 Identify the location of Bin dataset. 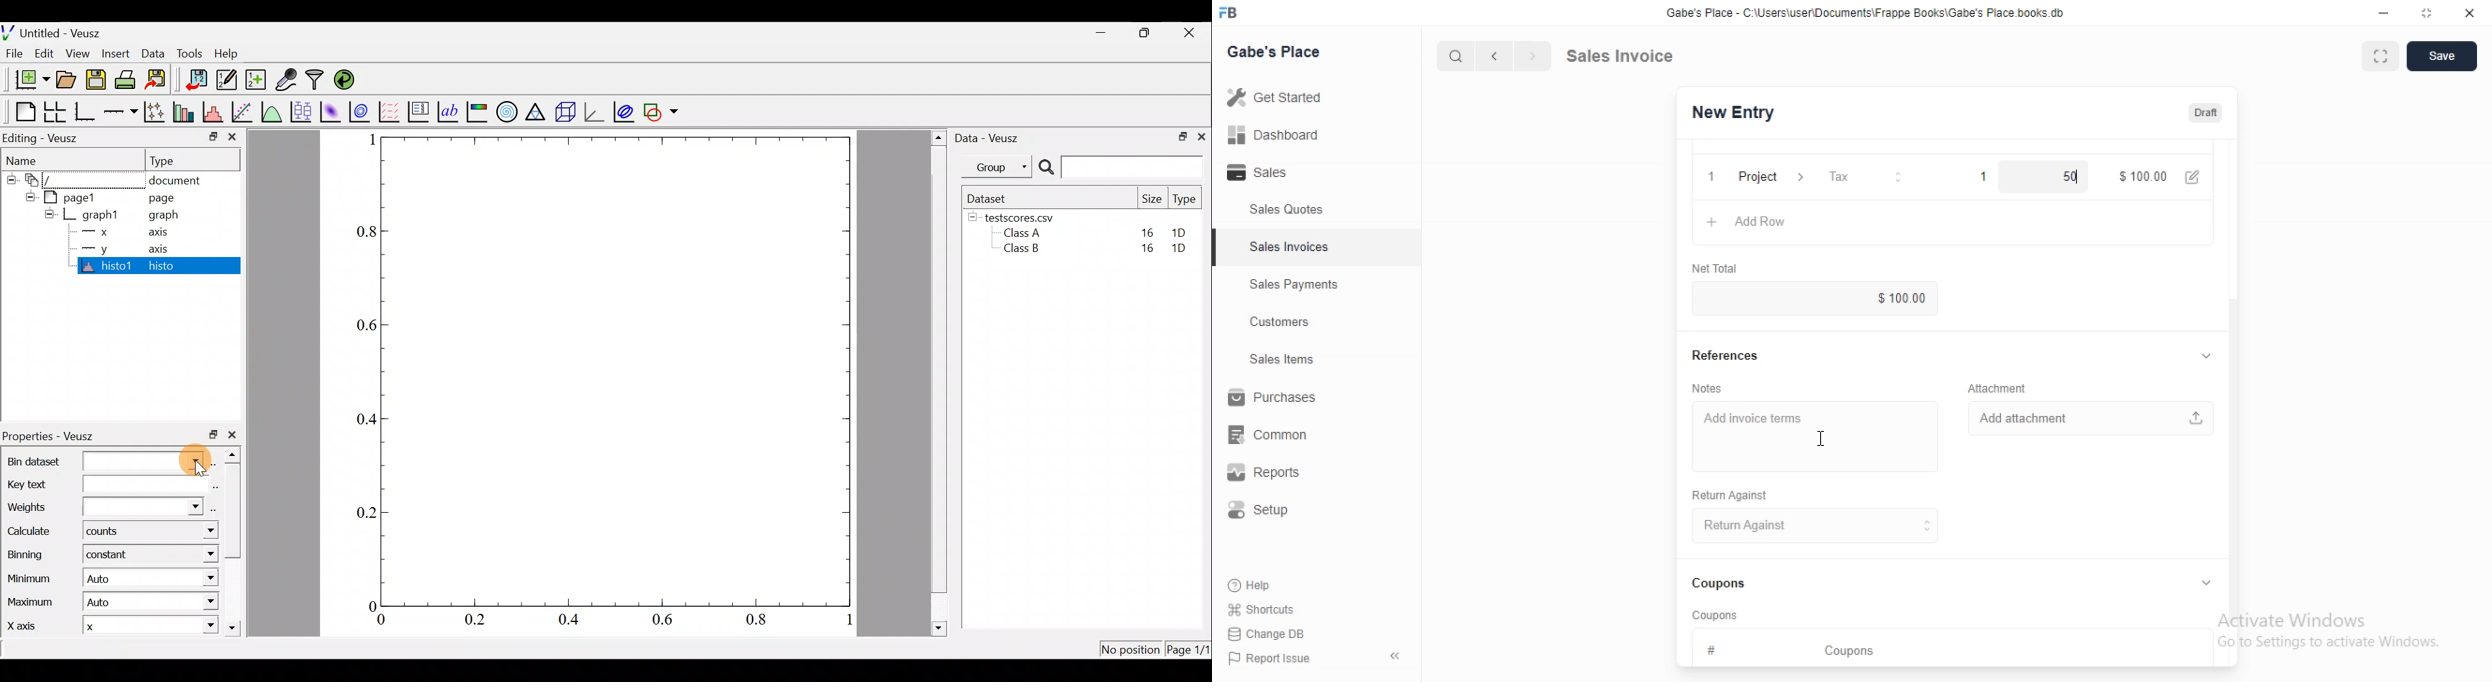
(104, 462).